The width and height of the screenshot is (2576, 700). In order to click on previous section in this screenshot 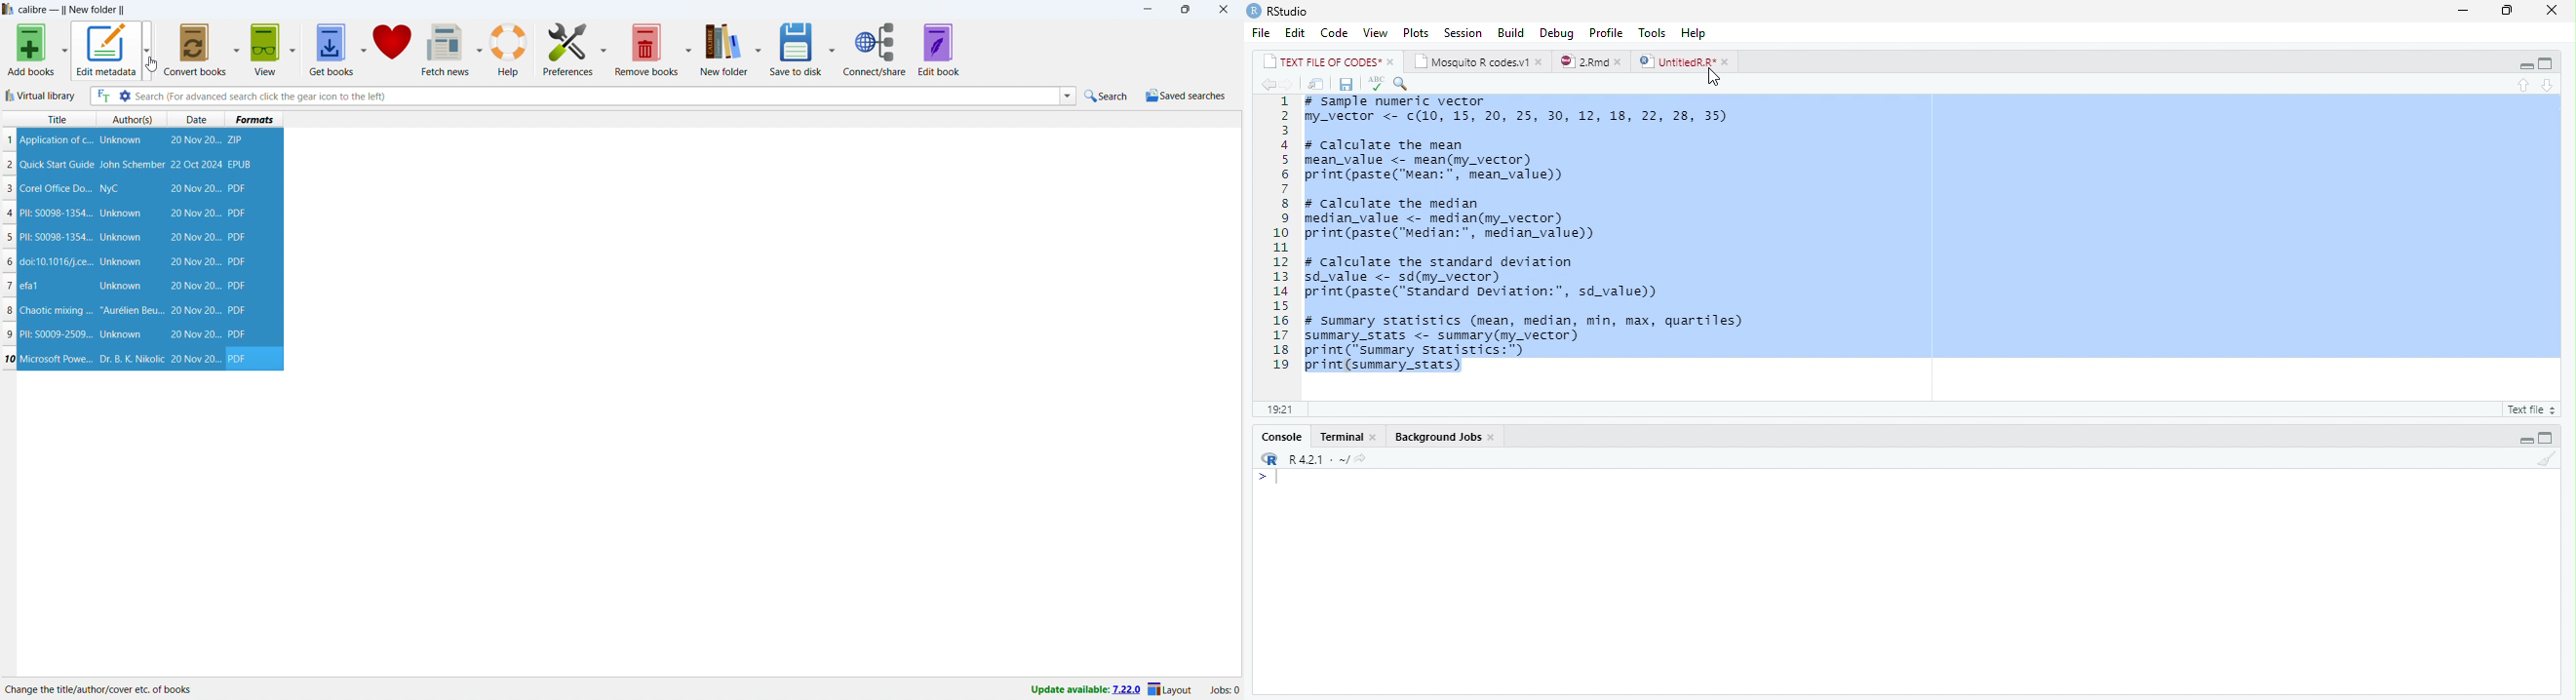, I will do `click(2525, 86)`.